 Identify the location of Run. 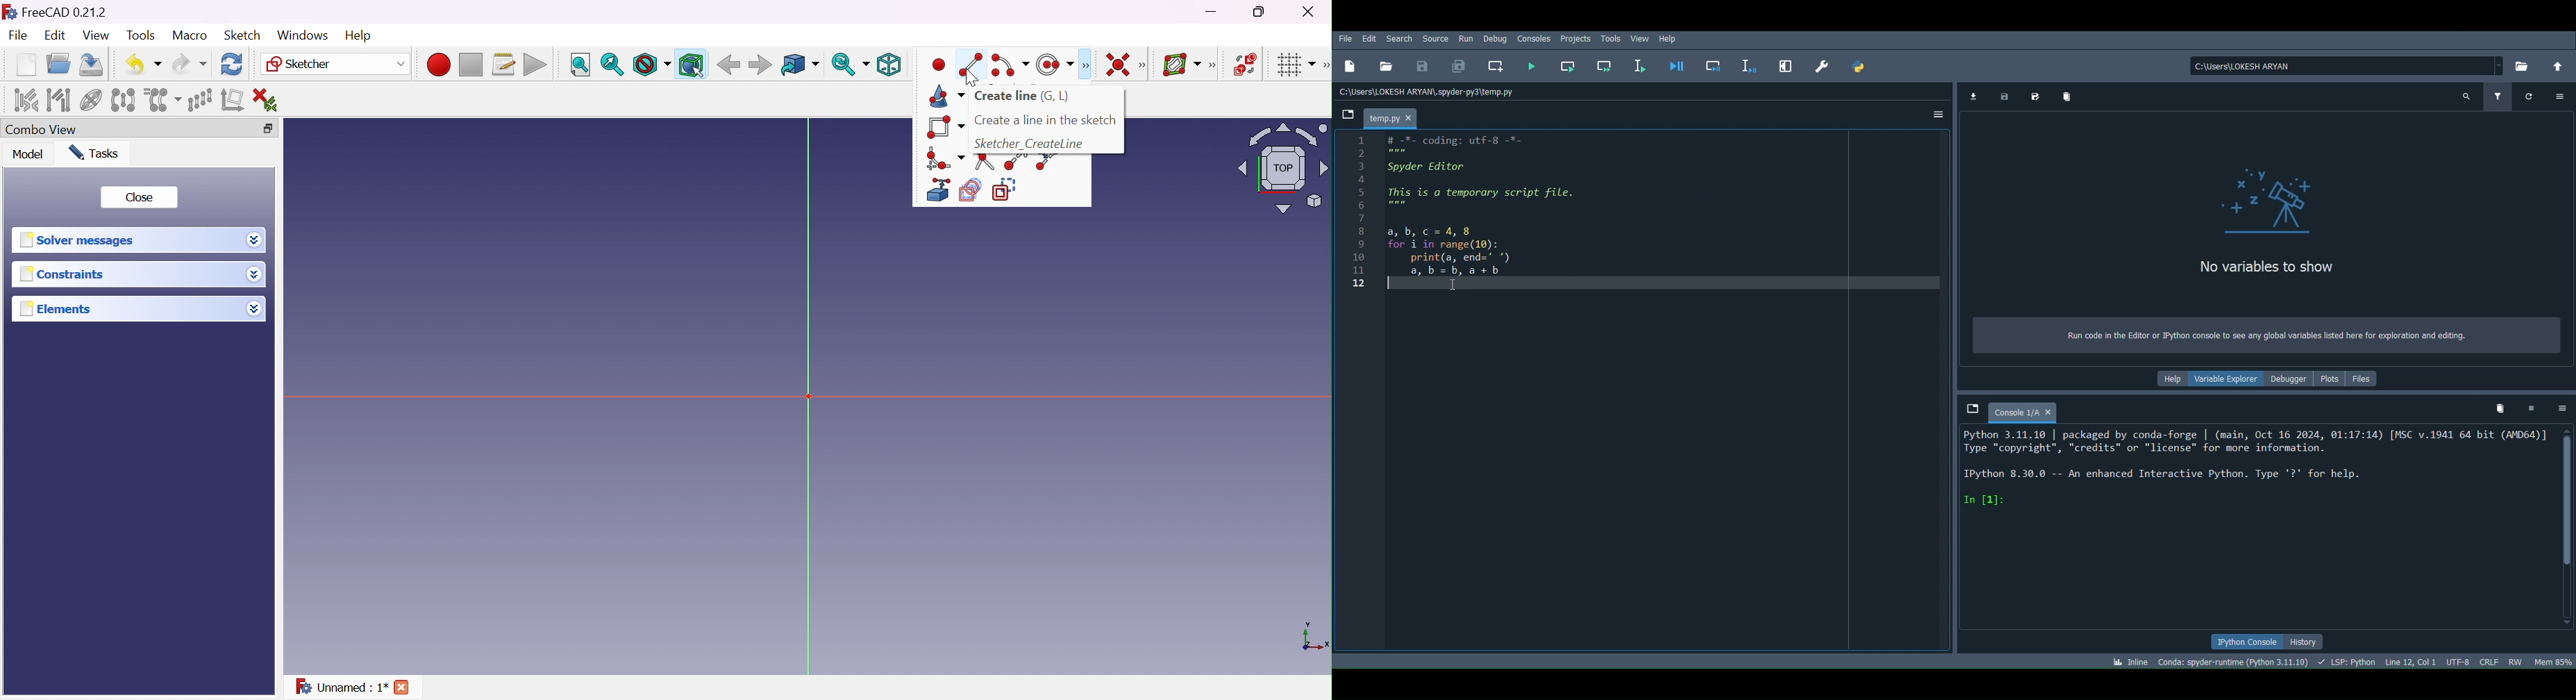
(1465, 38).